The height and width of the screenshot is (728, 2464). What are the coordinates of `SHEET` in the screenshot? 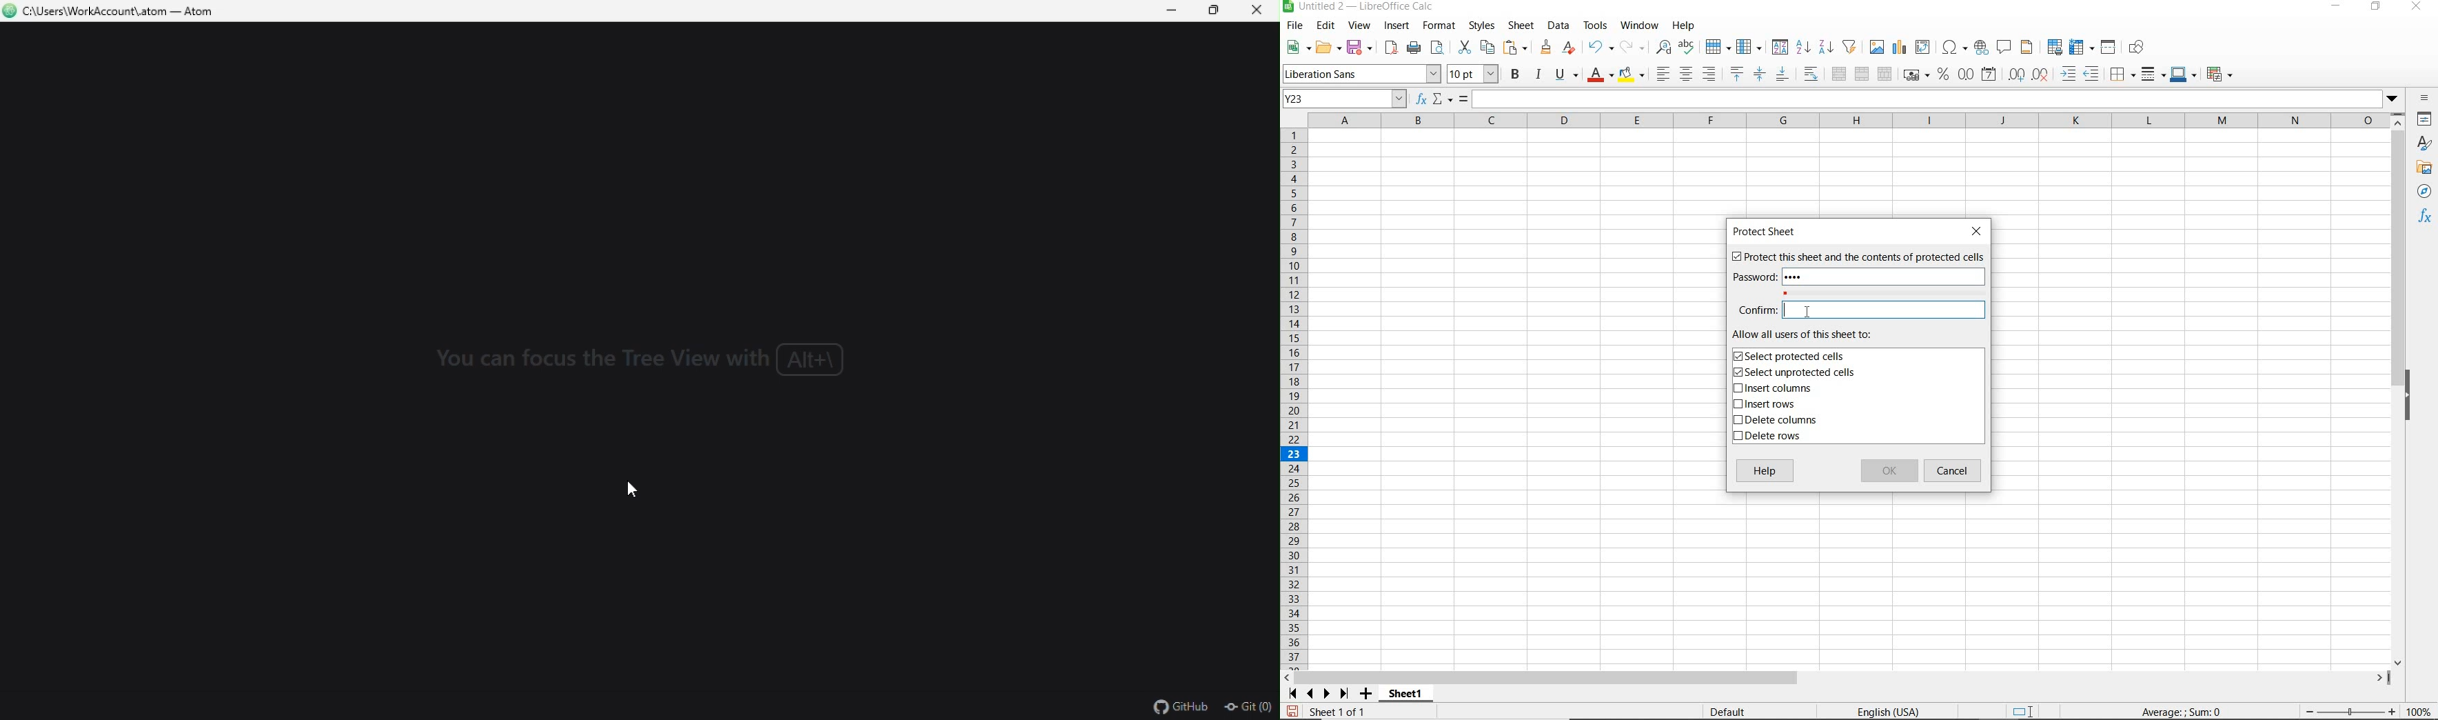 It's located at (1520, 27).